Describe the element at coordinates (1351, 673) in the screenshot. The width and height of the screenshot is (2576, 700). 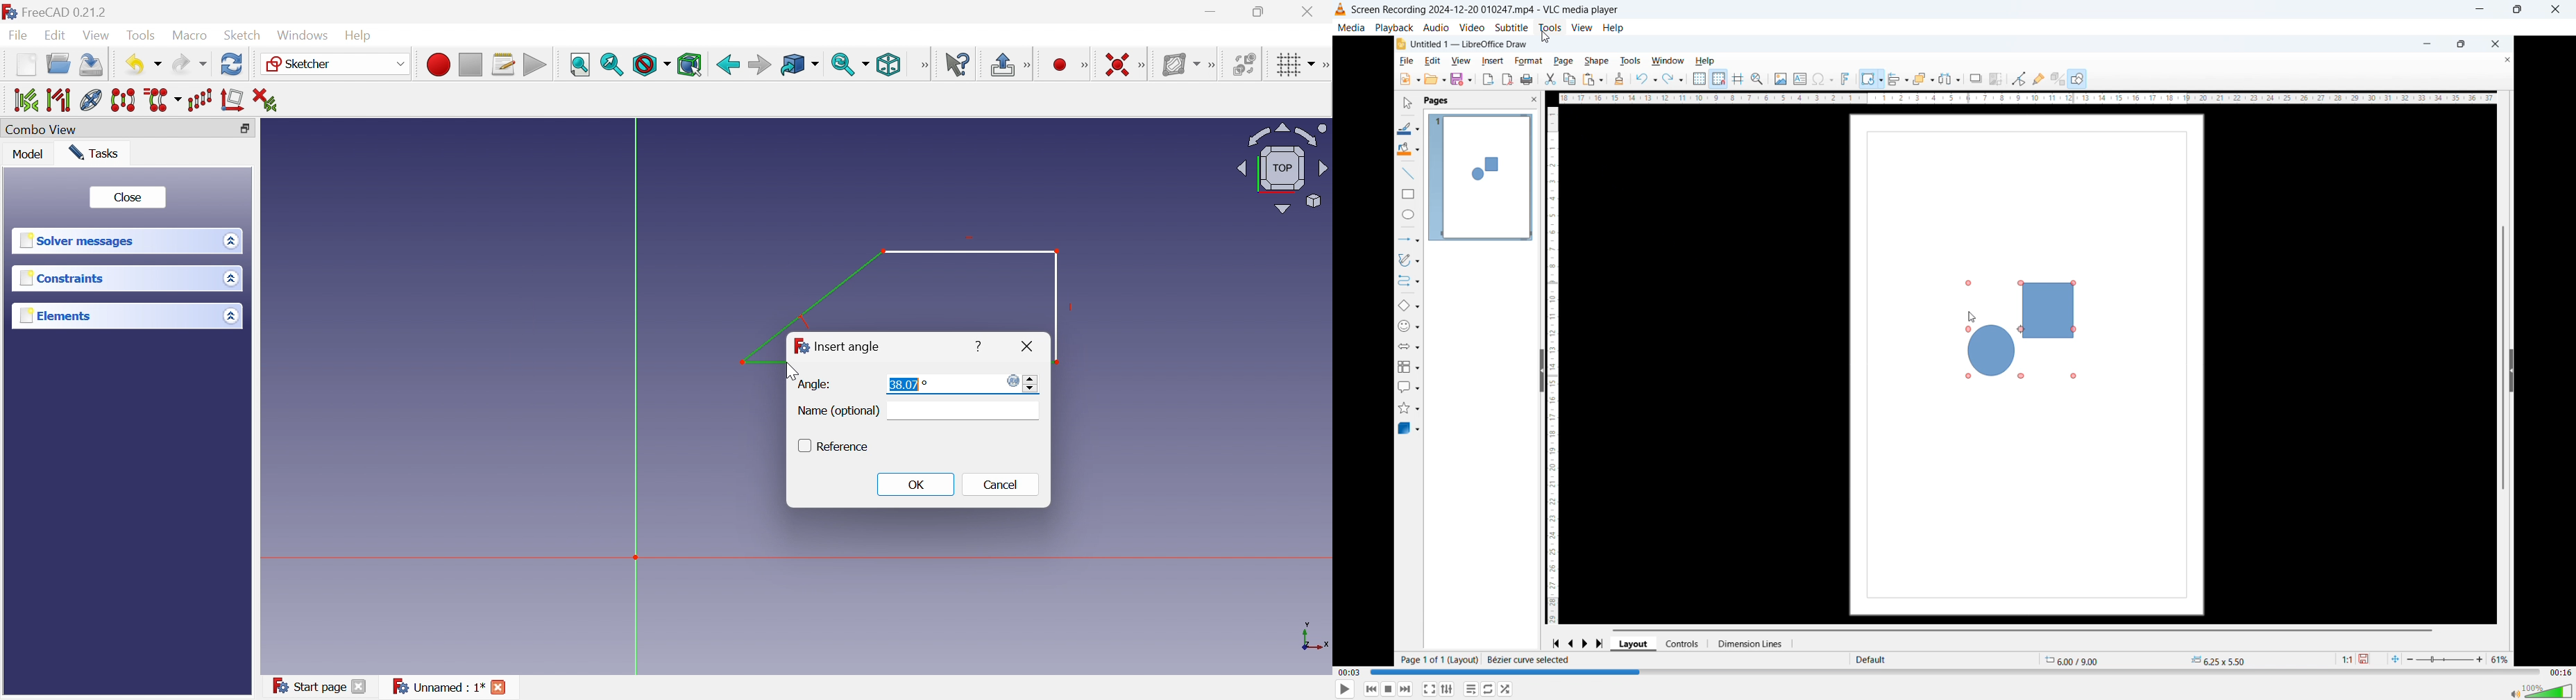
I see `Time elapsed` at that location.